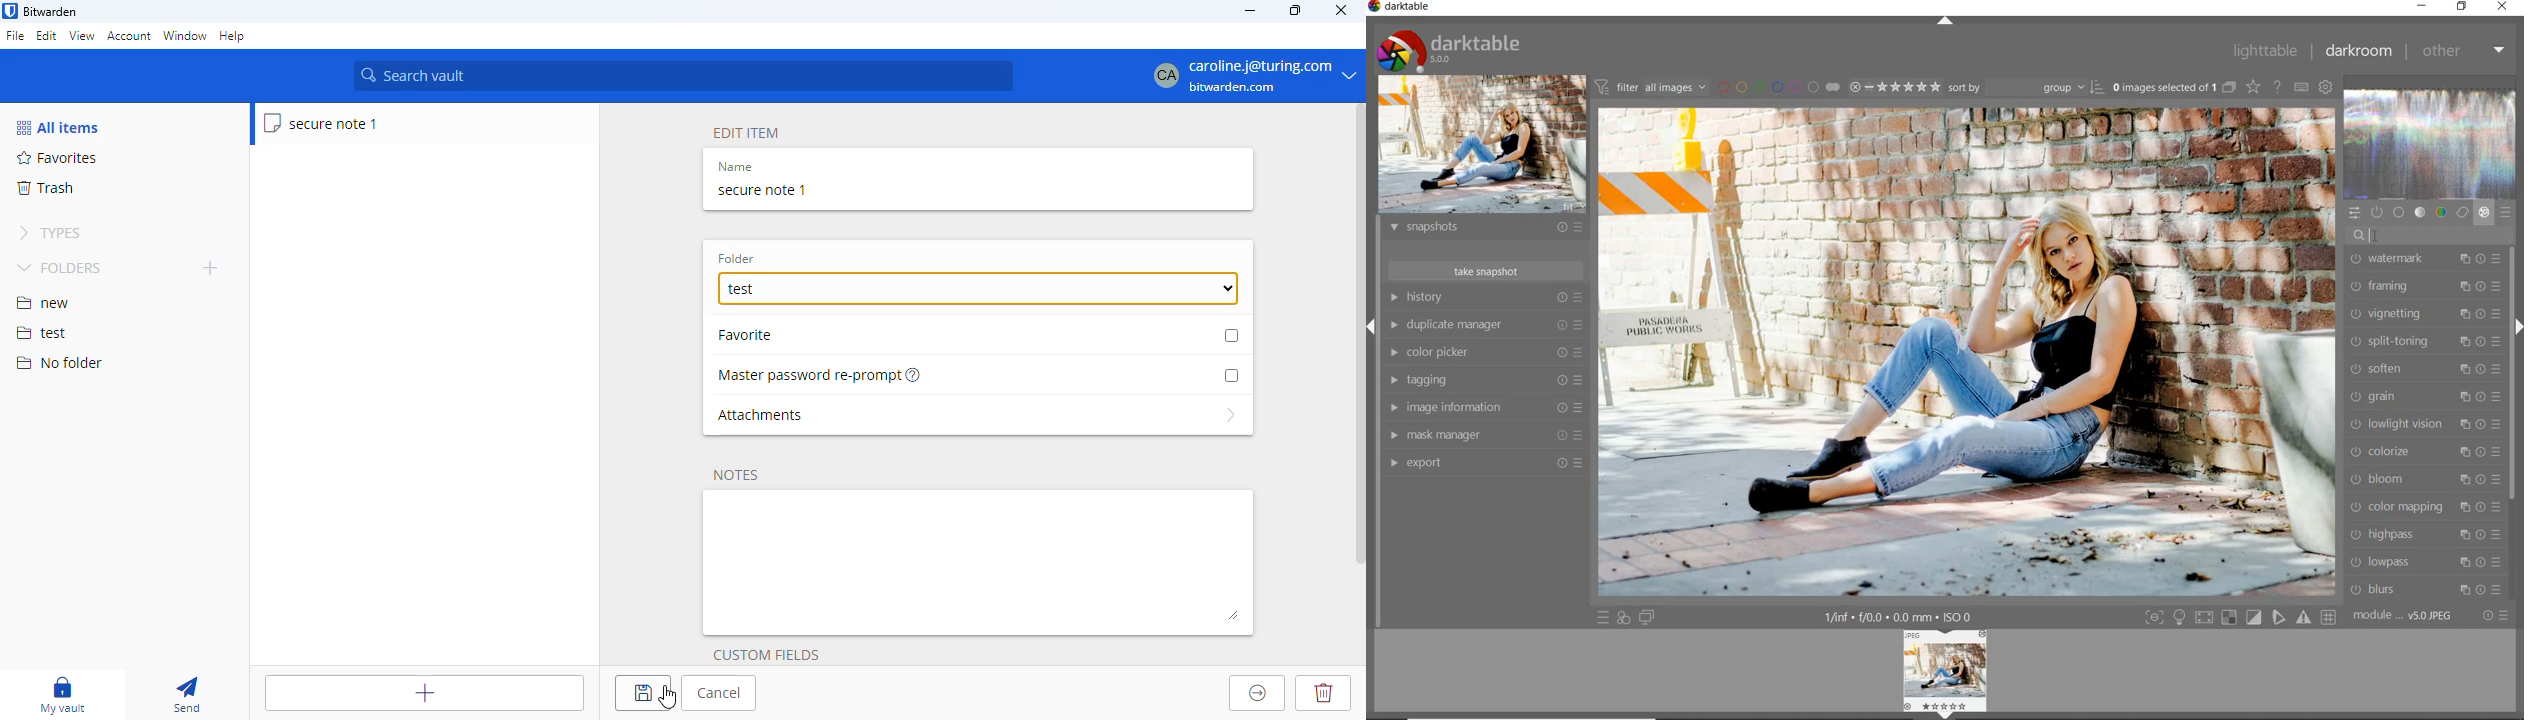 Image resolution: width=2548 pixels, height=728 pixels. What do you see at coordinates (1484, 270) in the screenshot?
I see `take snapshot` at bounding box center [1484, 270].